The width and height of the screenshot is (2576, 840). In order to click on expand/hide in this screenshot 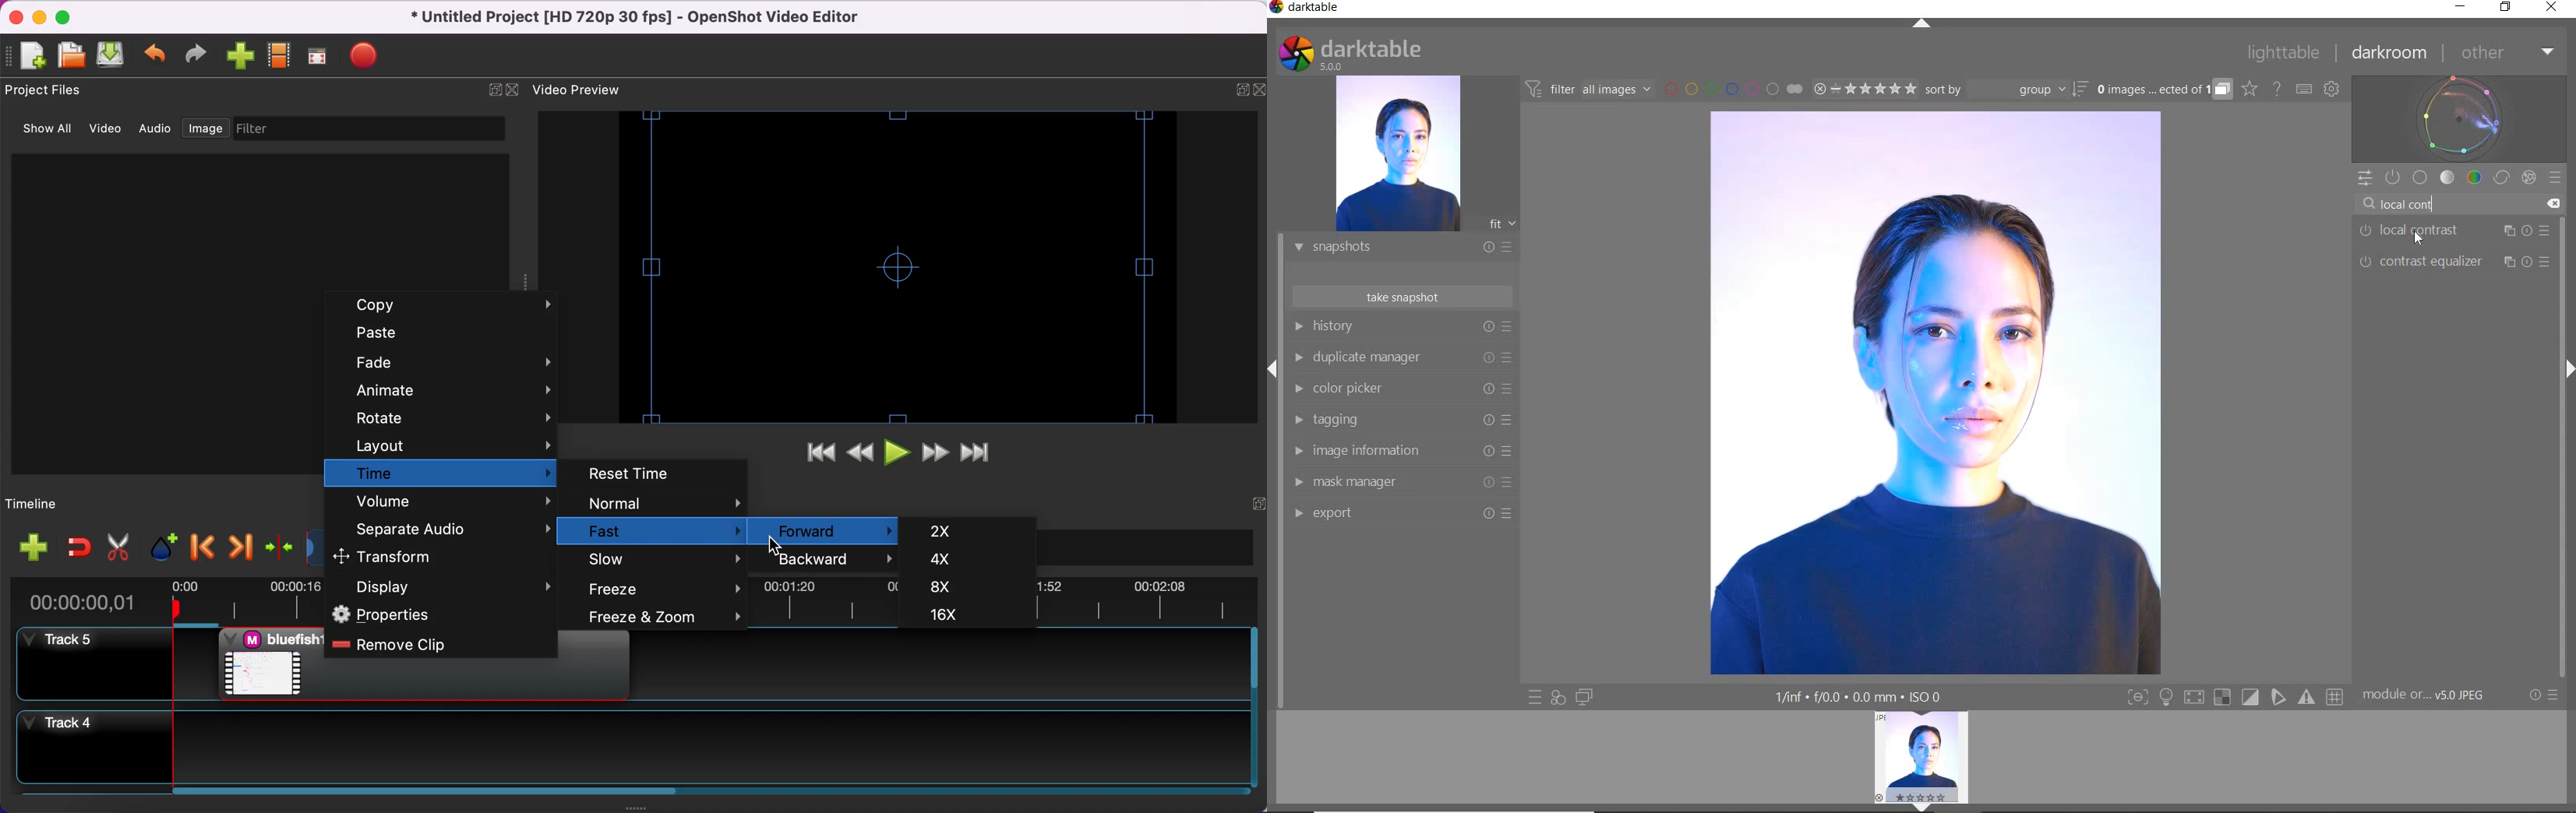, I will do `click(495, 94)`.